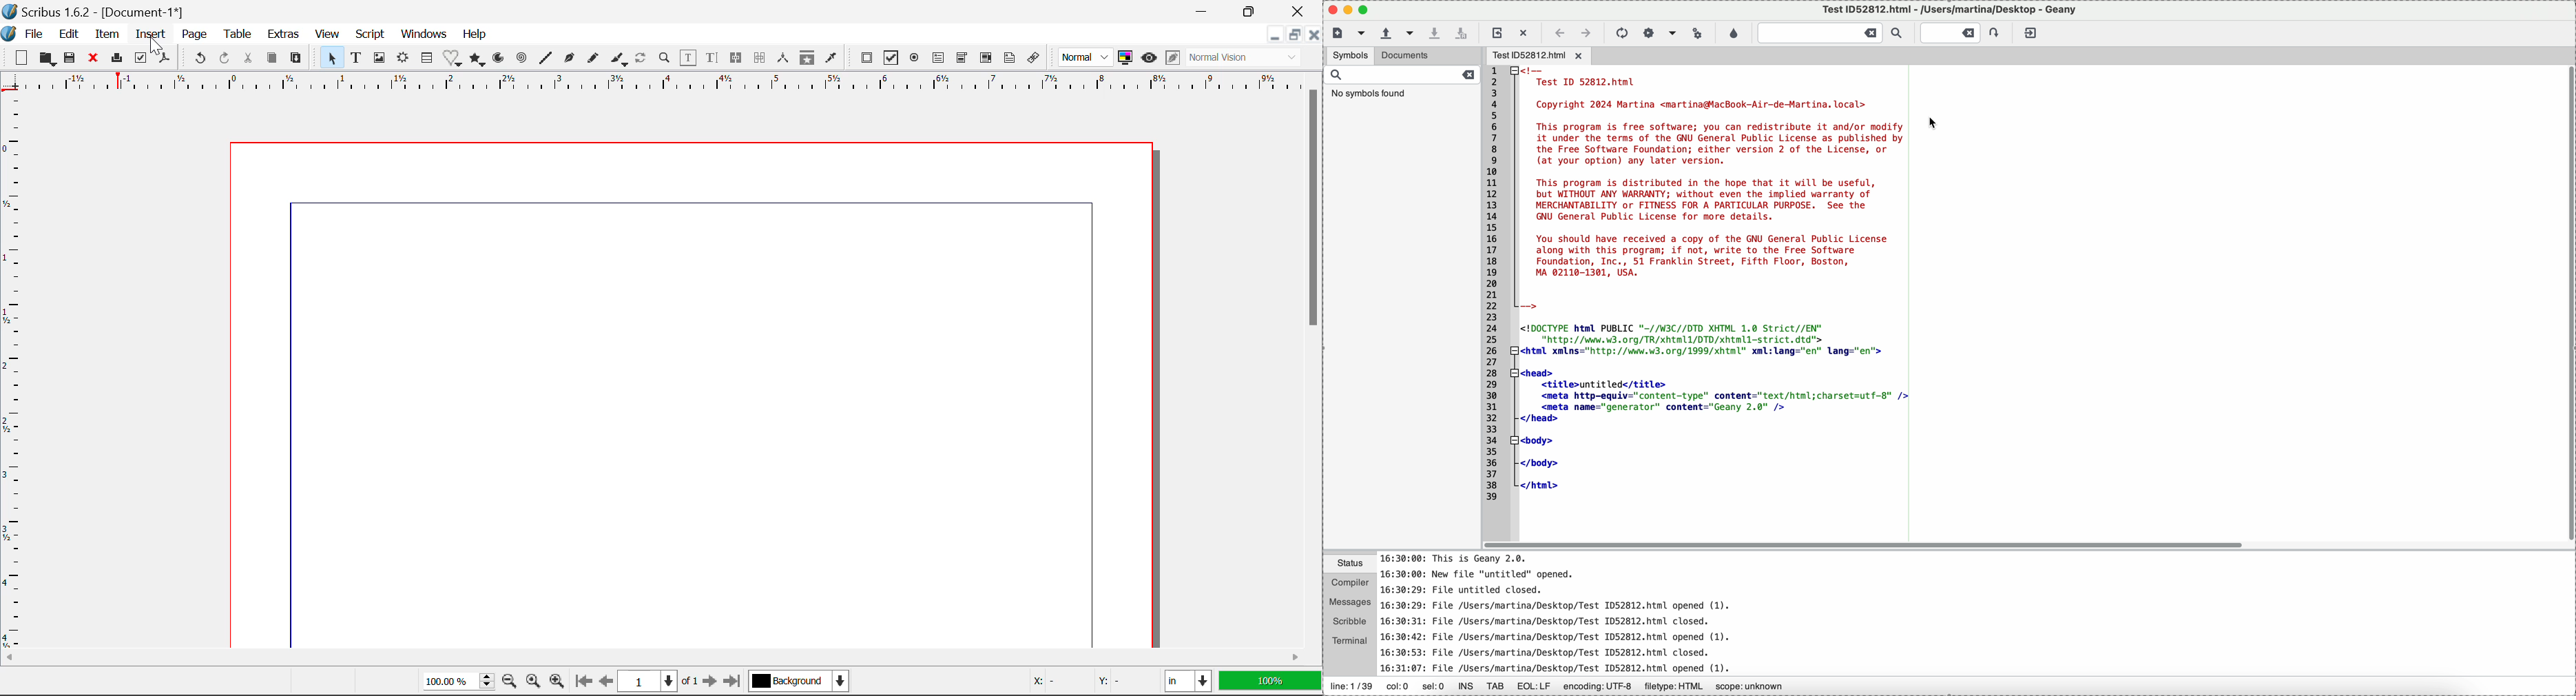 This screenshot has width=2576, height=700. I want to click on Close, so click(1302, 11).